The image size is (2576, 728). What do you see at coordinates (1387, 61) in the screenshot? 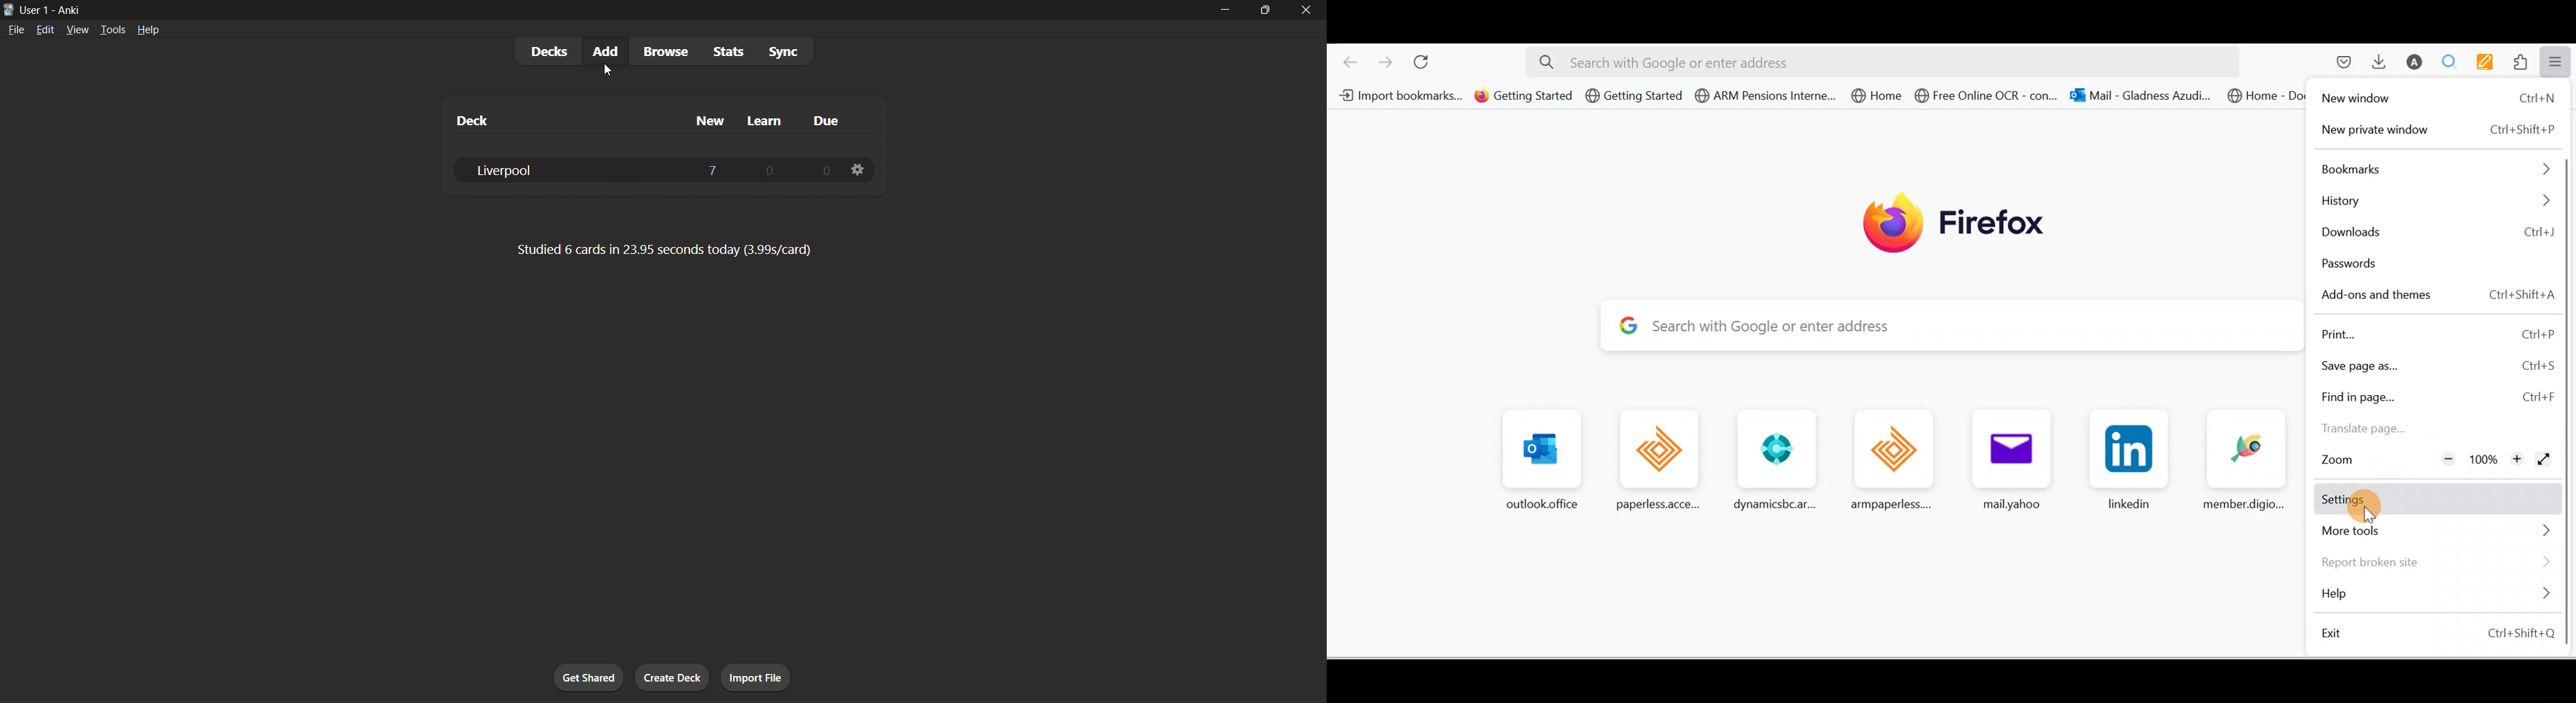
I see `Go forward back one page` at bounding box center [1387, 61].